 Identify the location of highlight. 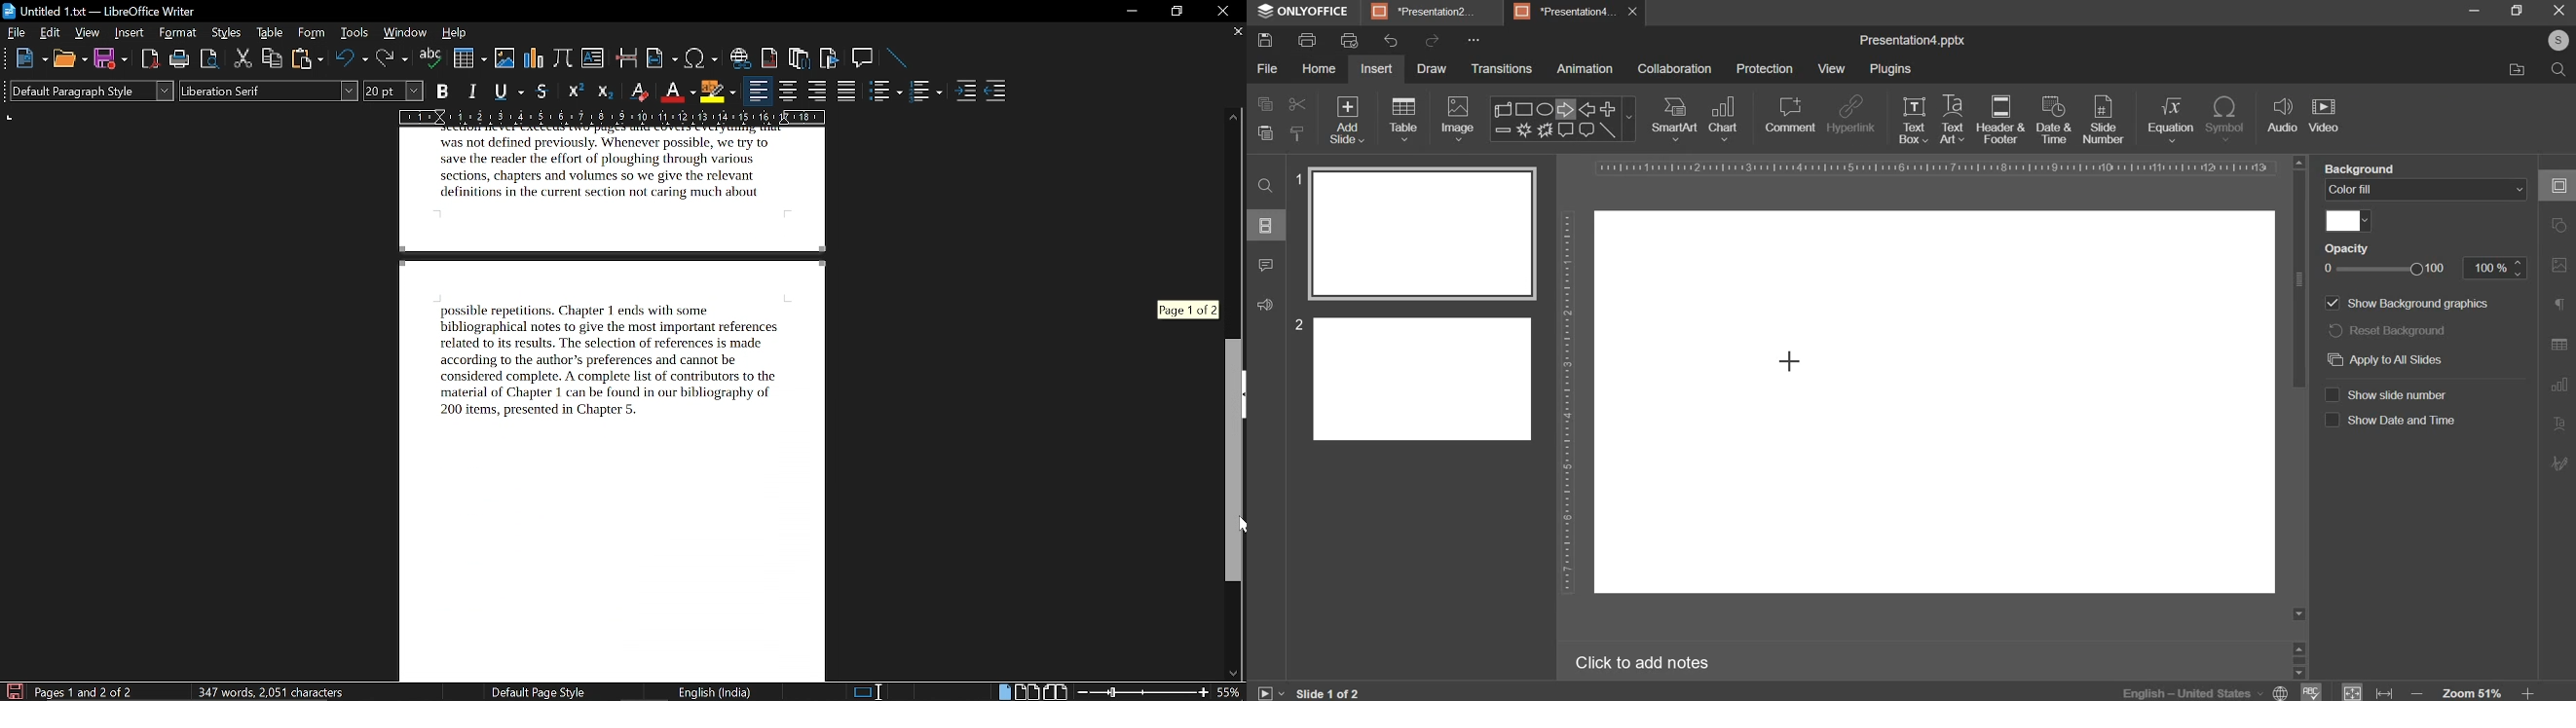
(718, 91).